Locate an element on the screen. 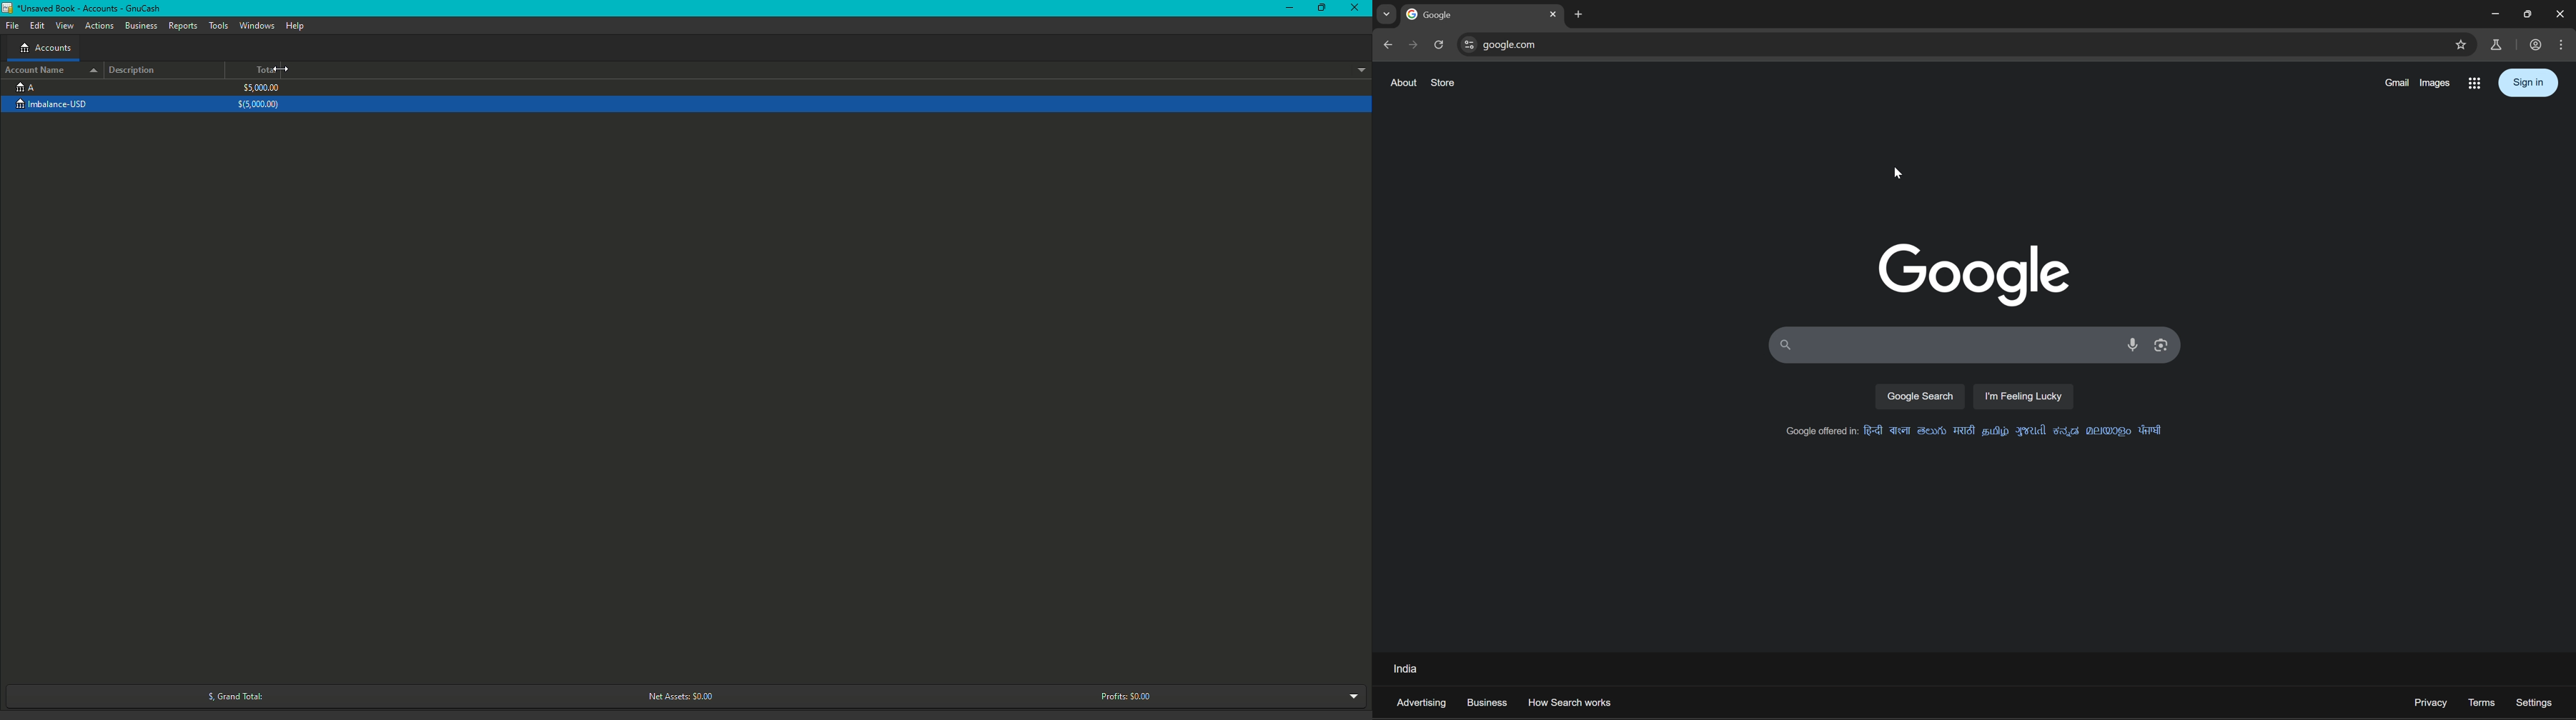 This screenshot has width=2576, height=728. chrome labs is located at coordinates (2497, 43).